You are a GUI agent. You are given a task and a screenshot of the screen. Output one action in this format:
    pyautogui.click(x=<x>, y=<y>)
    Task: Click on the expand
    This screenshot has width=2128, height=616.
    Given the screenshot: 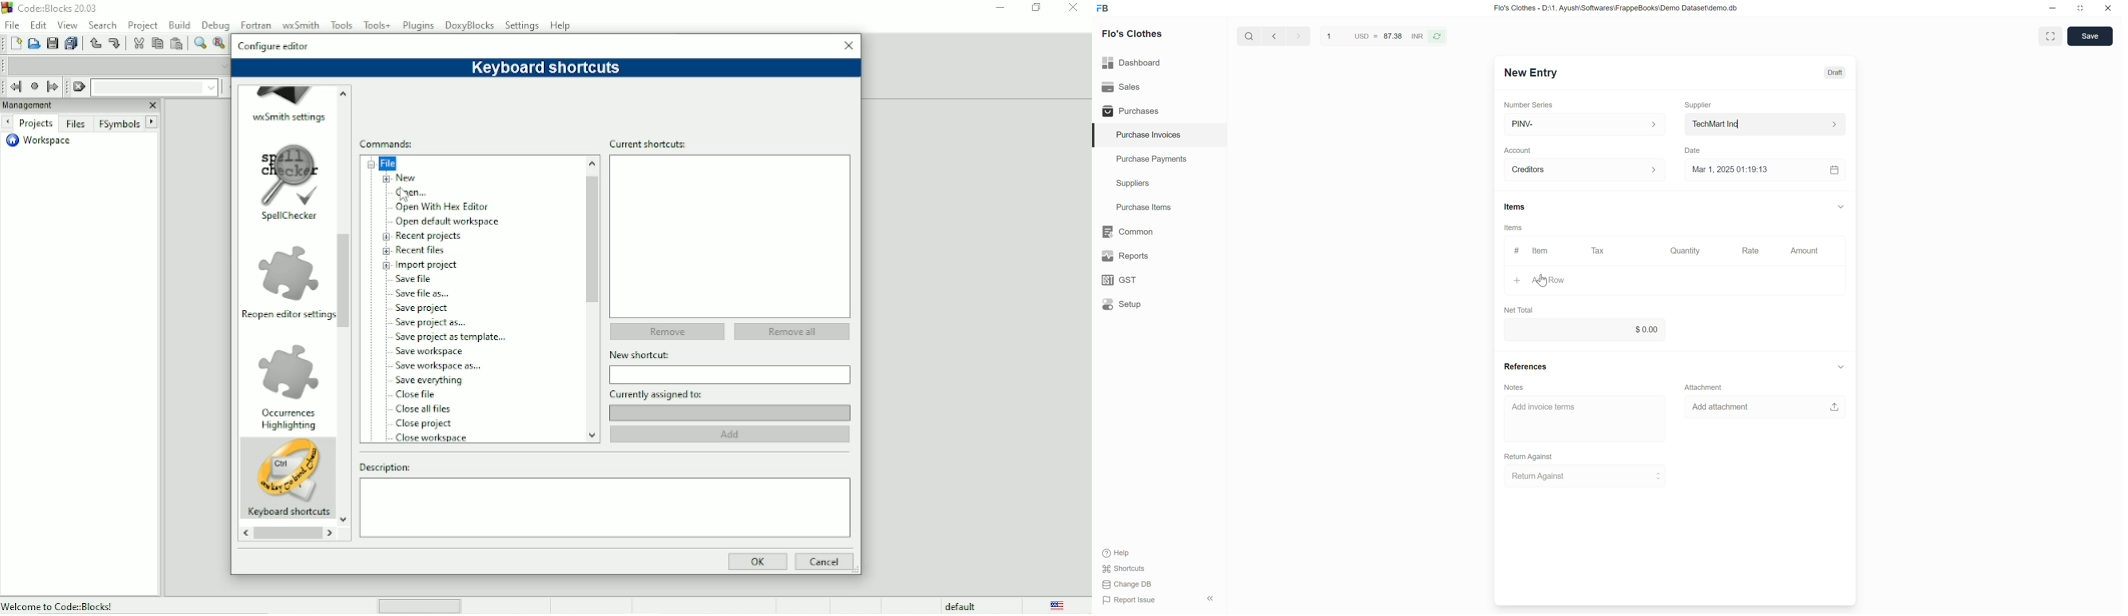 What is the action you would take?
    pyautogui.click(x=1841, y=206)
    